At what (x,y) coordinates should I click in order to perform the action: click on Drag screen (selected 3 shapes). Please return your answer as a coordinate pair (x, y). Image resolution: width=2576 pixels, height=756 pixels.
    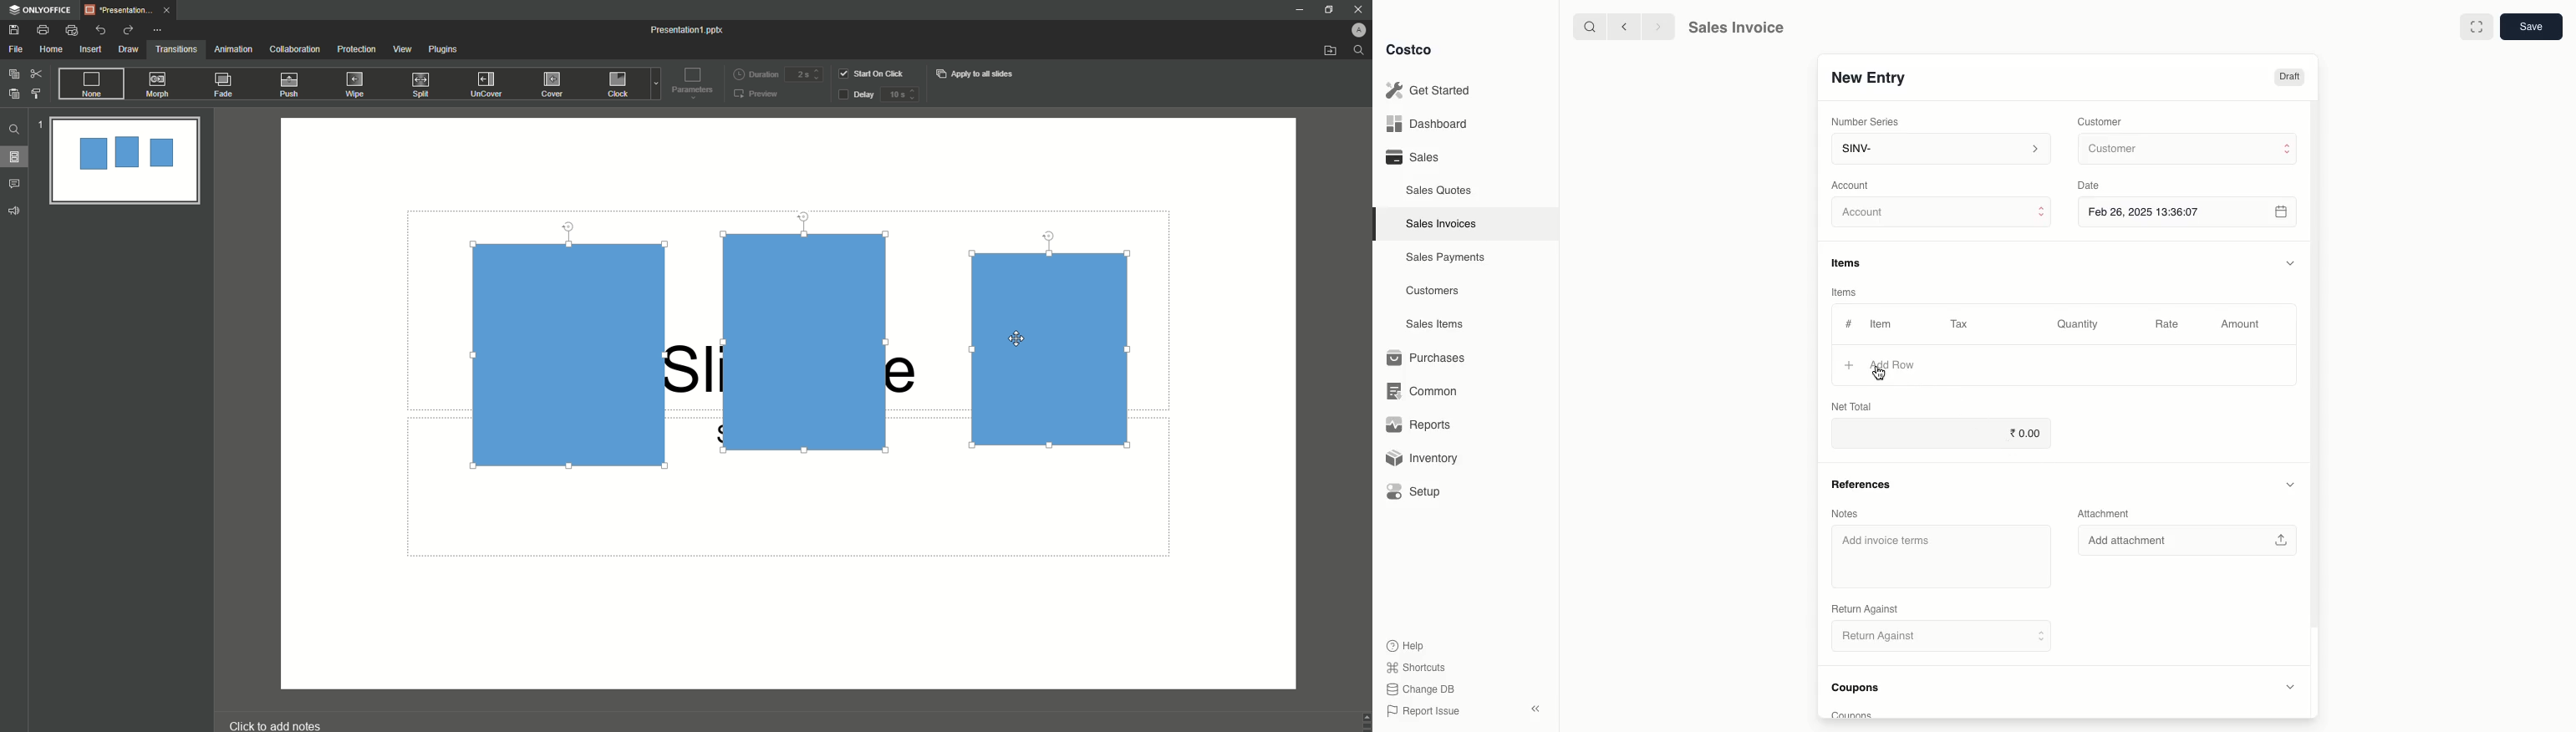
    Looking at the image, I should click on (782, 352).